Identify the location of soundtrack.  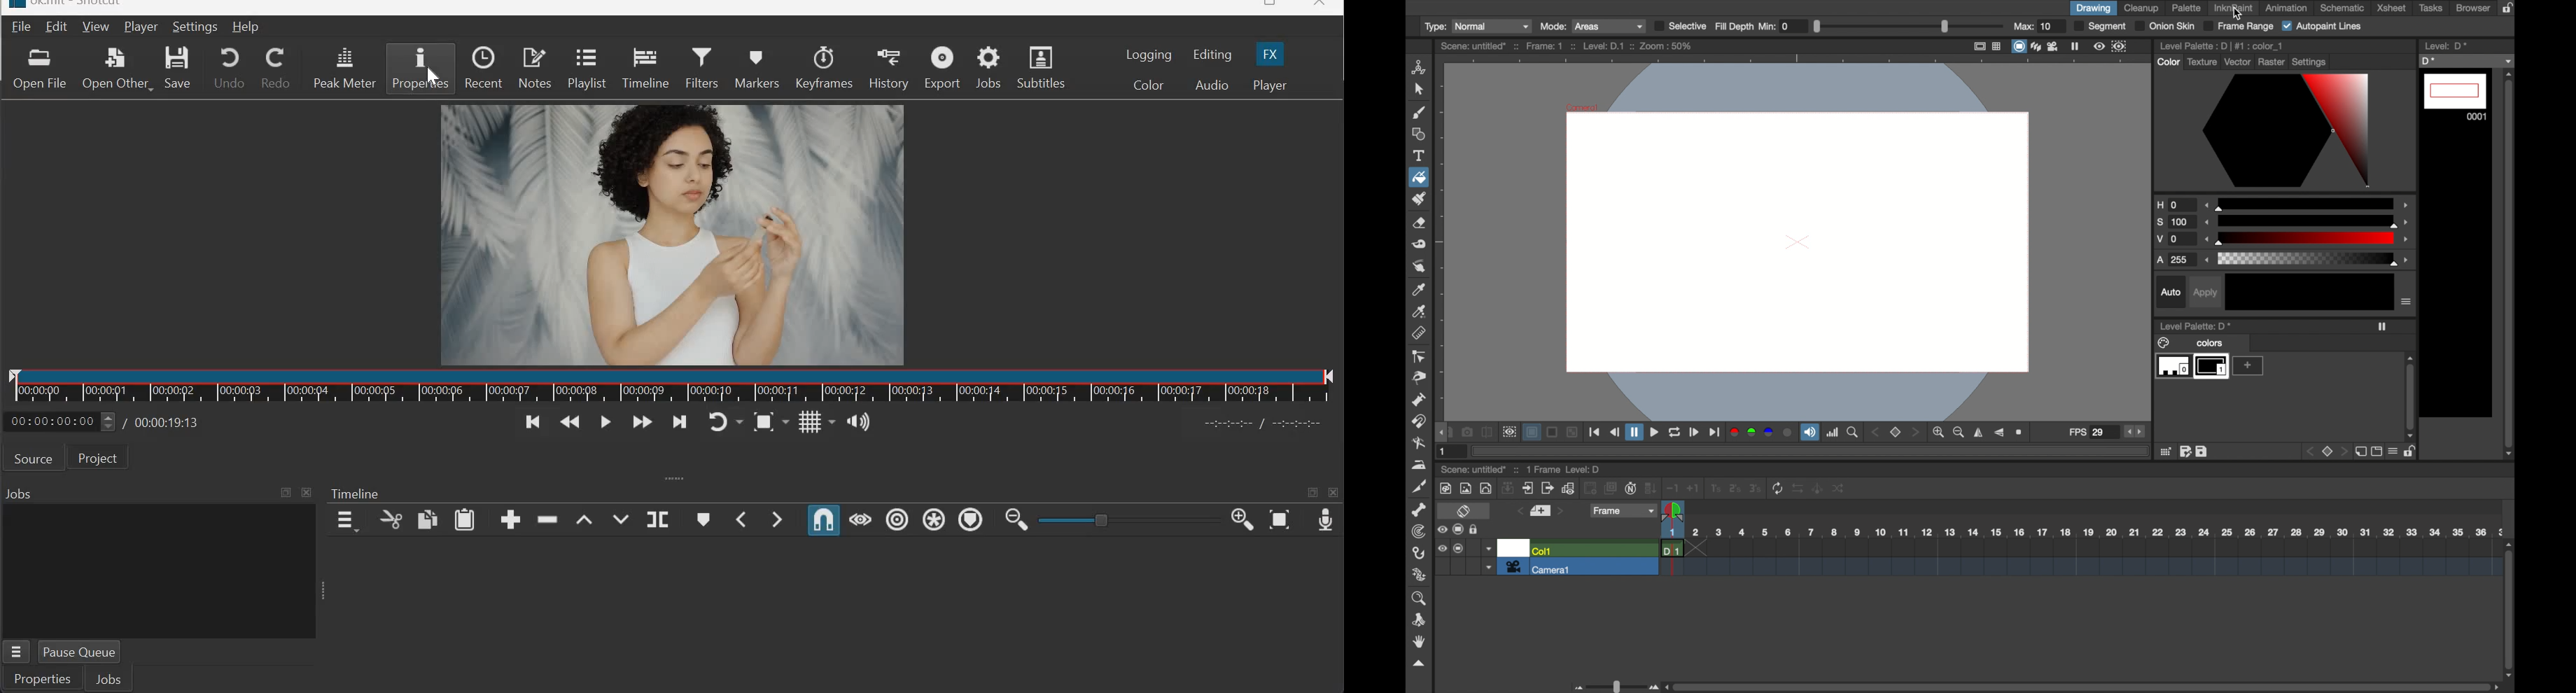
(1809, 432).